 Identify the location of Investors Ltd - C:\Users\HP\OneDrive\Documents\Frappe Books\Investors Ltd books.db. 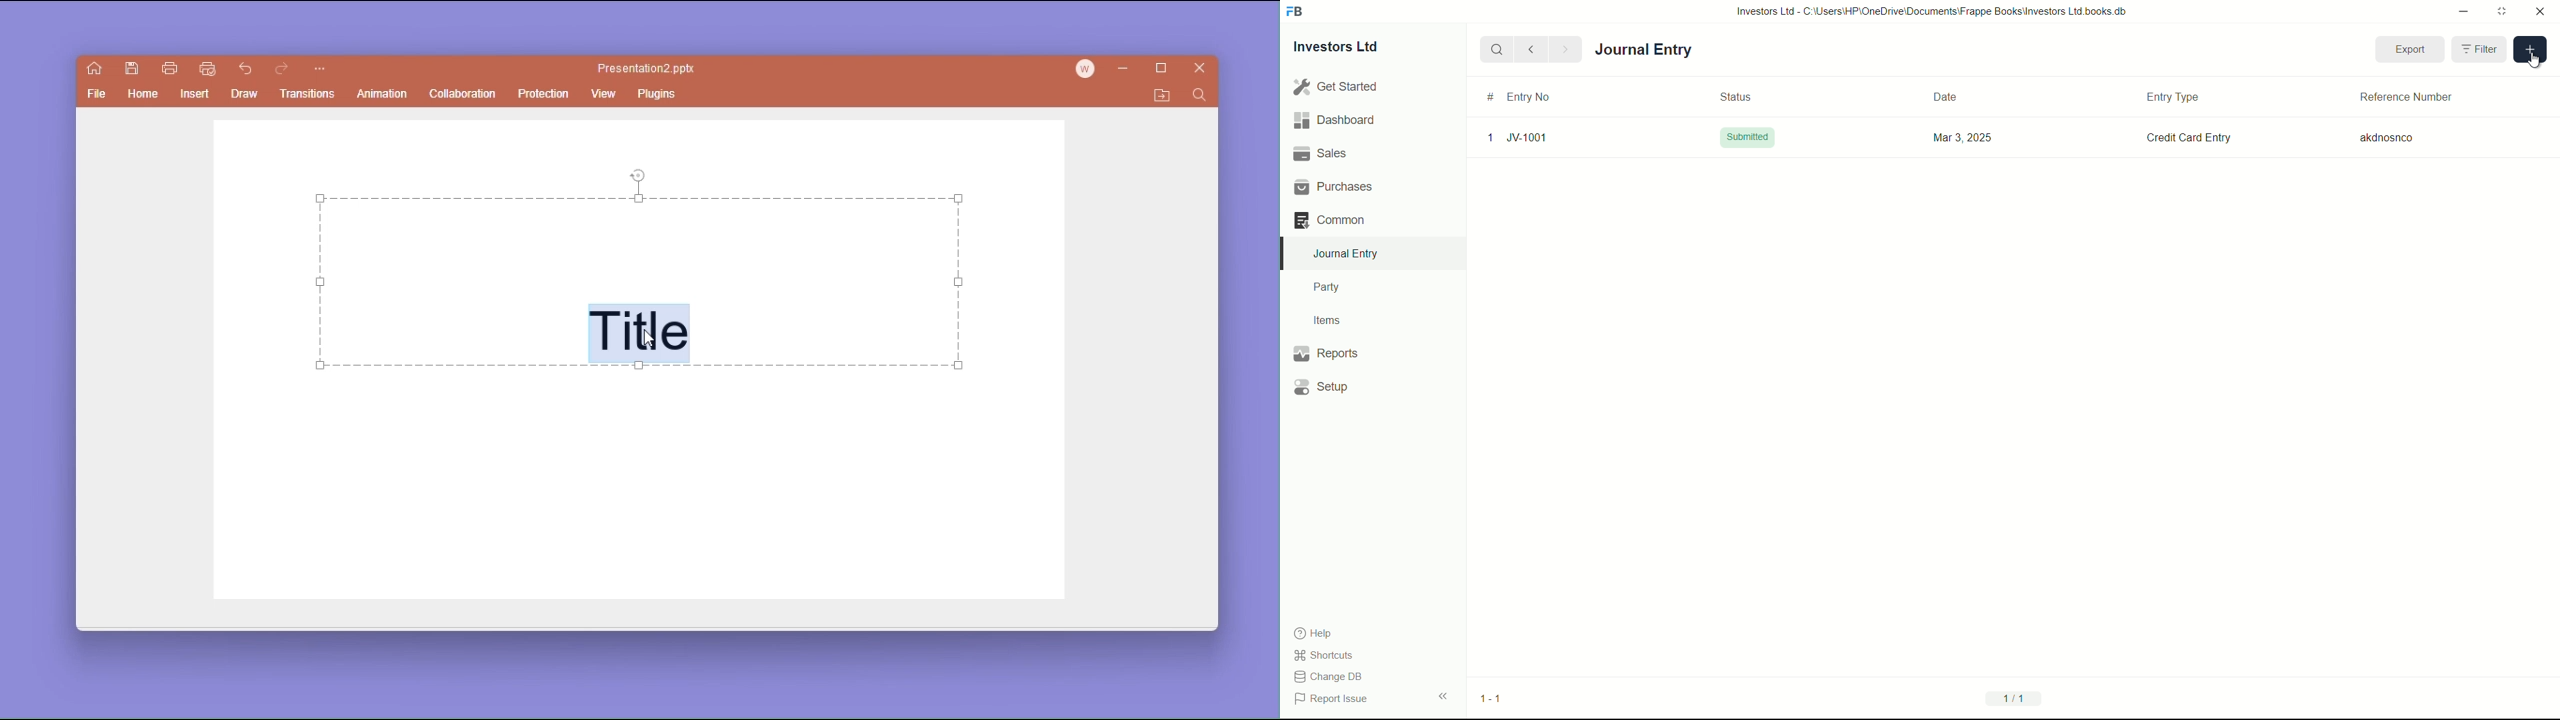
(1933, 11).